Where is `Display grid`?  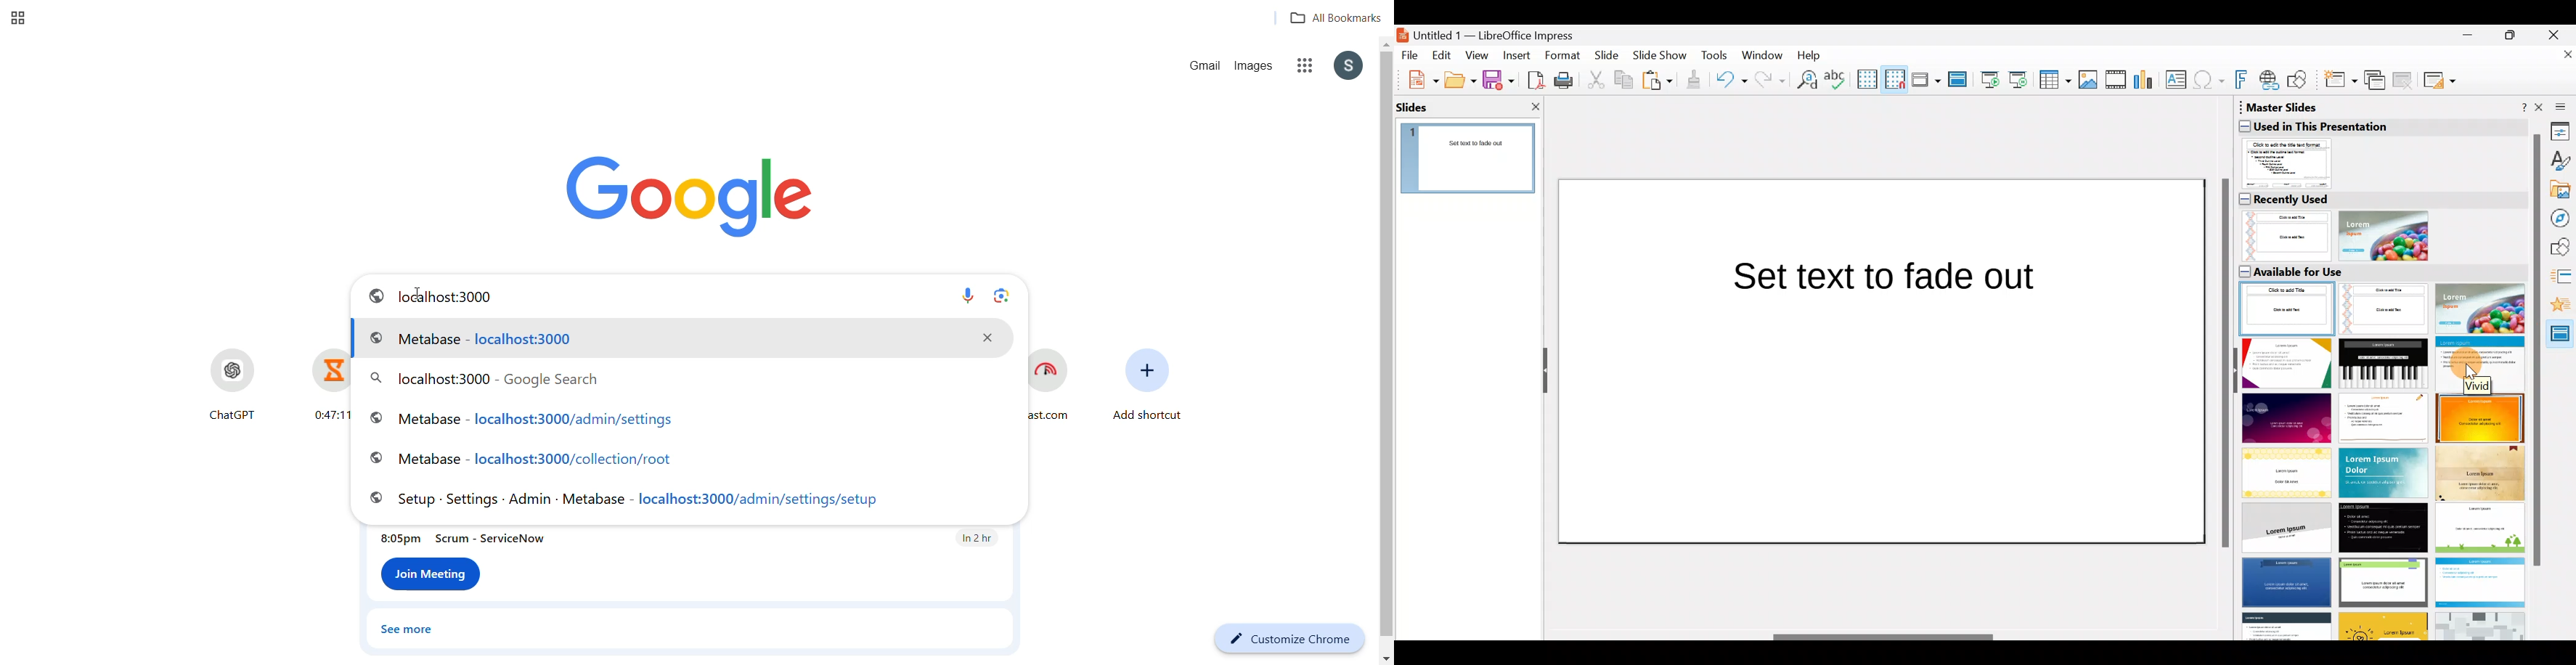
Display grid is located at coordinates (1866, 78).